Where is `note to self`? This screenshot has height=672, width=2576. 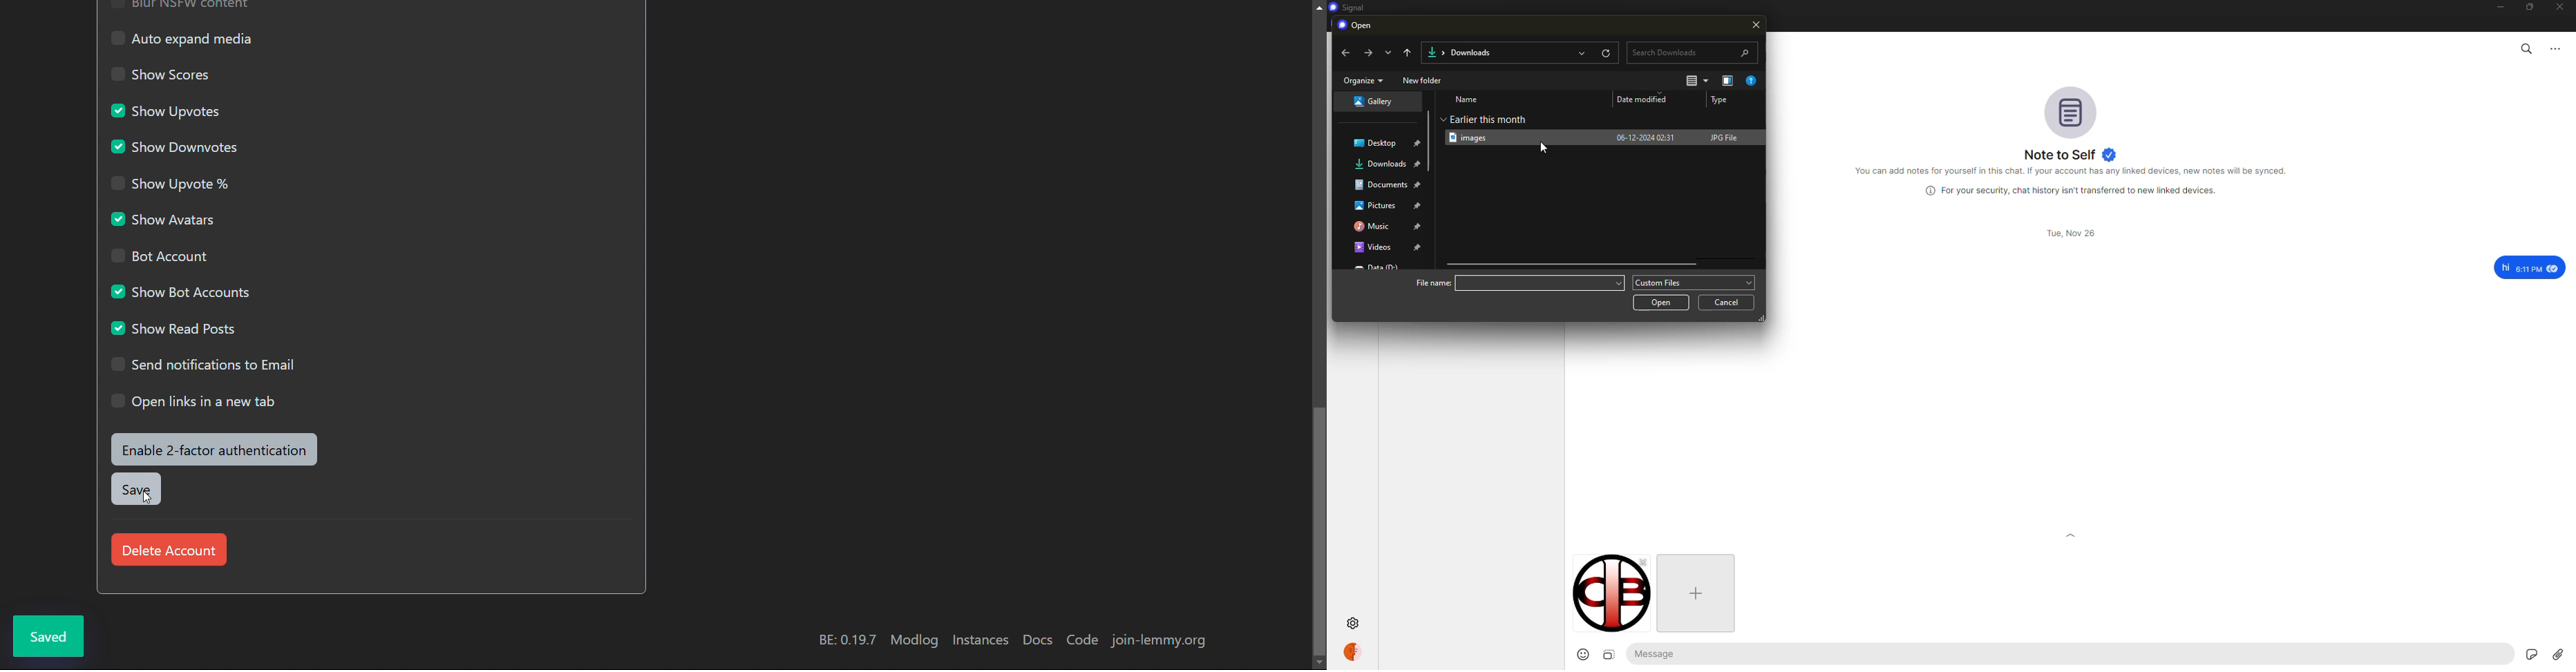 note to self is located at coordinates (2070, 154).